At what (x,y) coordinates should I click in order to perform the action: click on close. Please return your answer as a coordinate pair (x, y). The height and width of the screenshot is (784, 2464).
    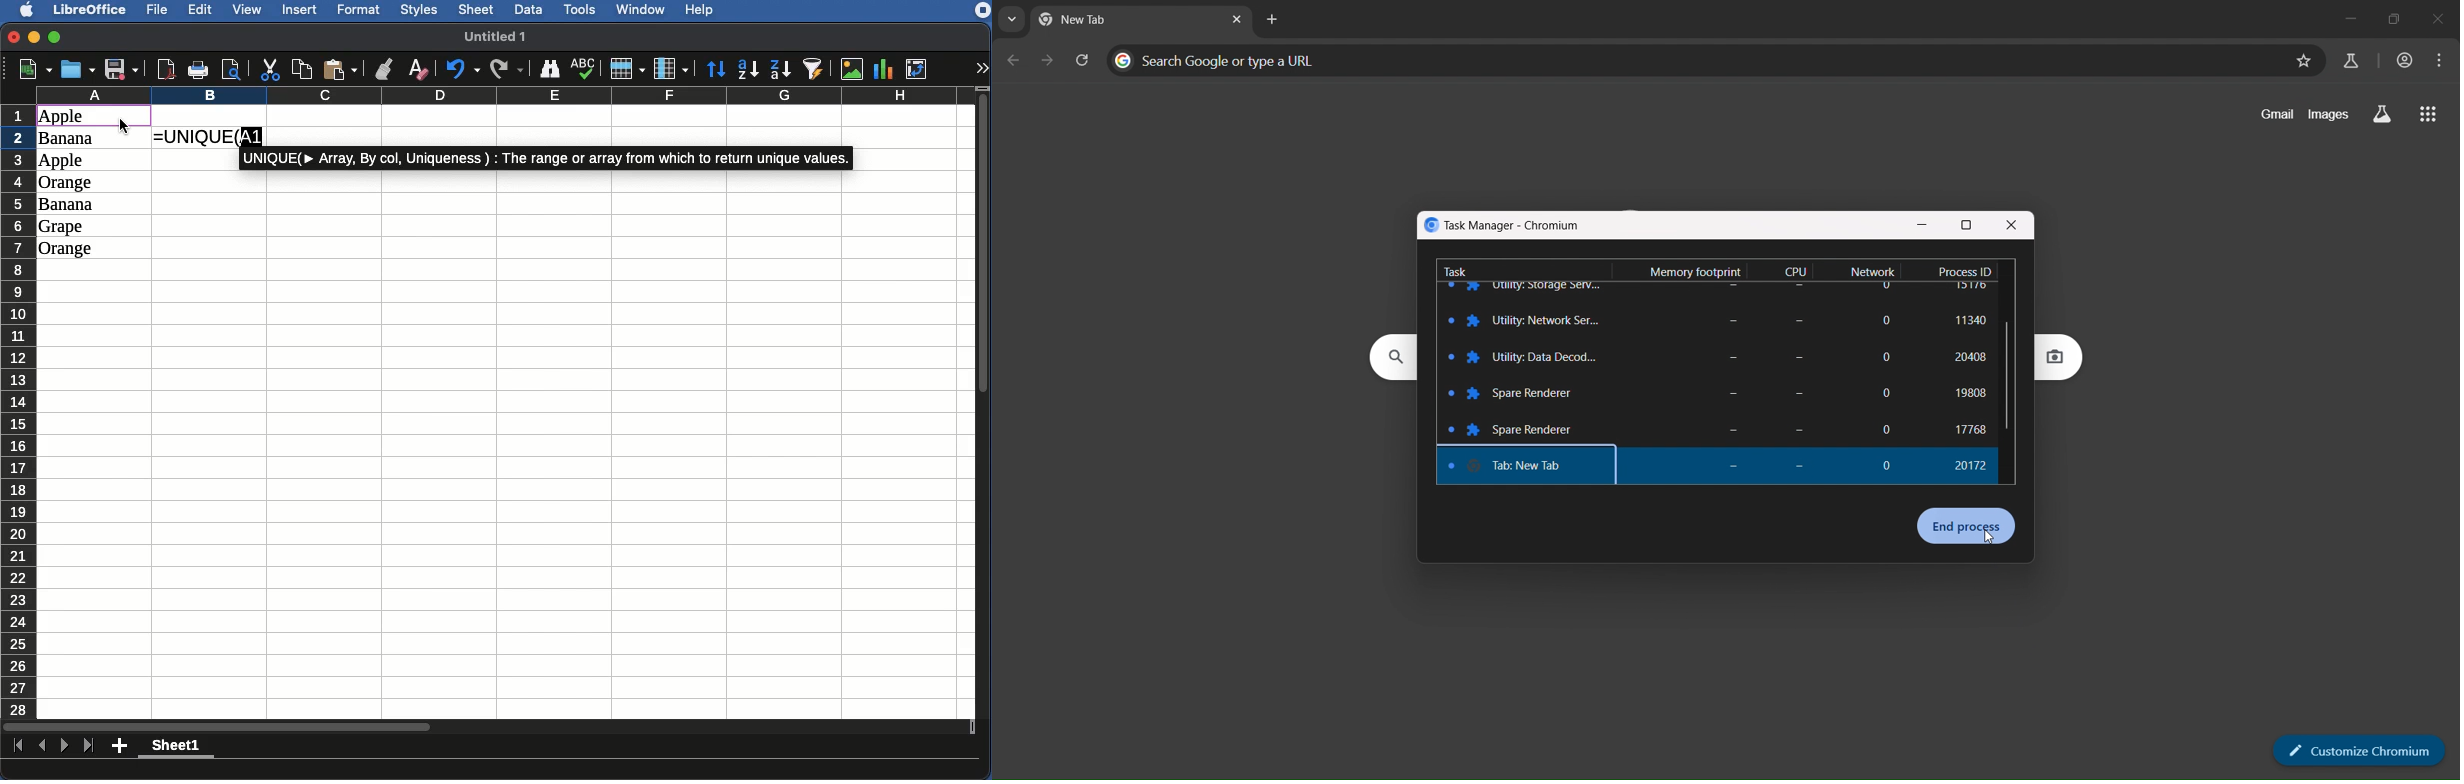
    Looking at the image, I should click on (2446, 18).